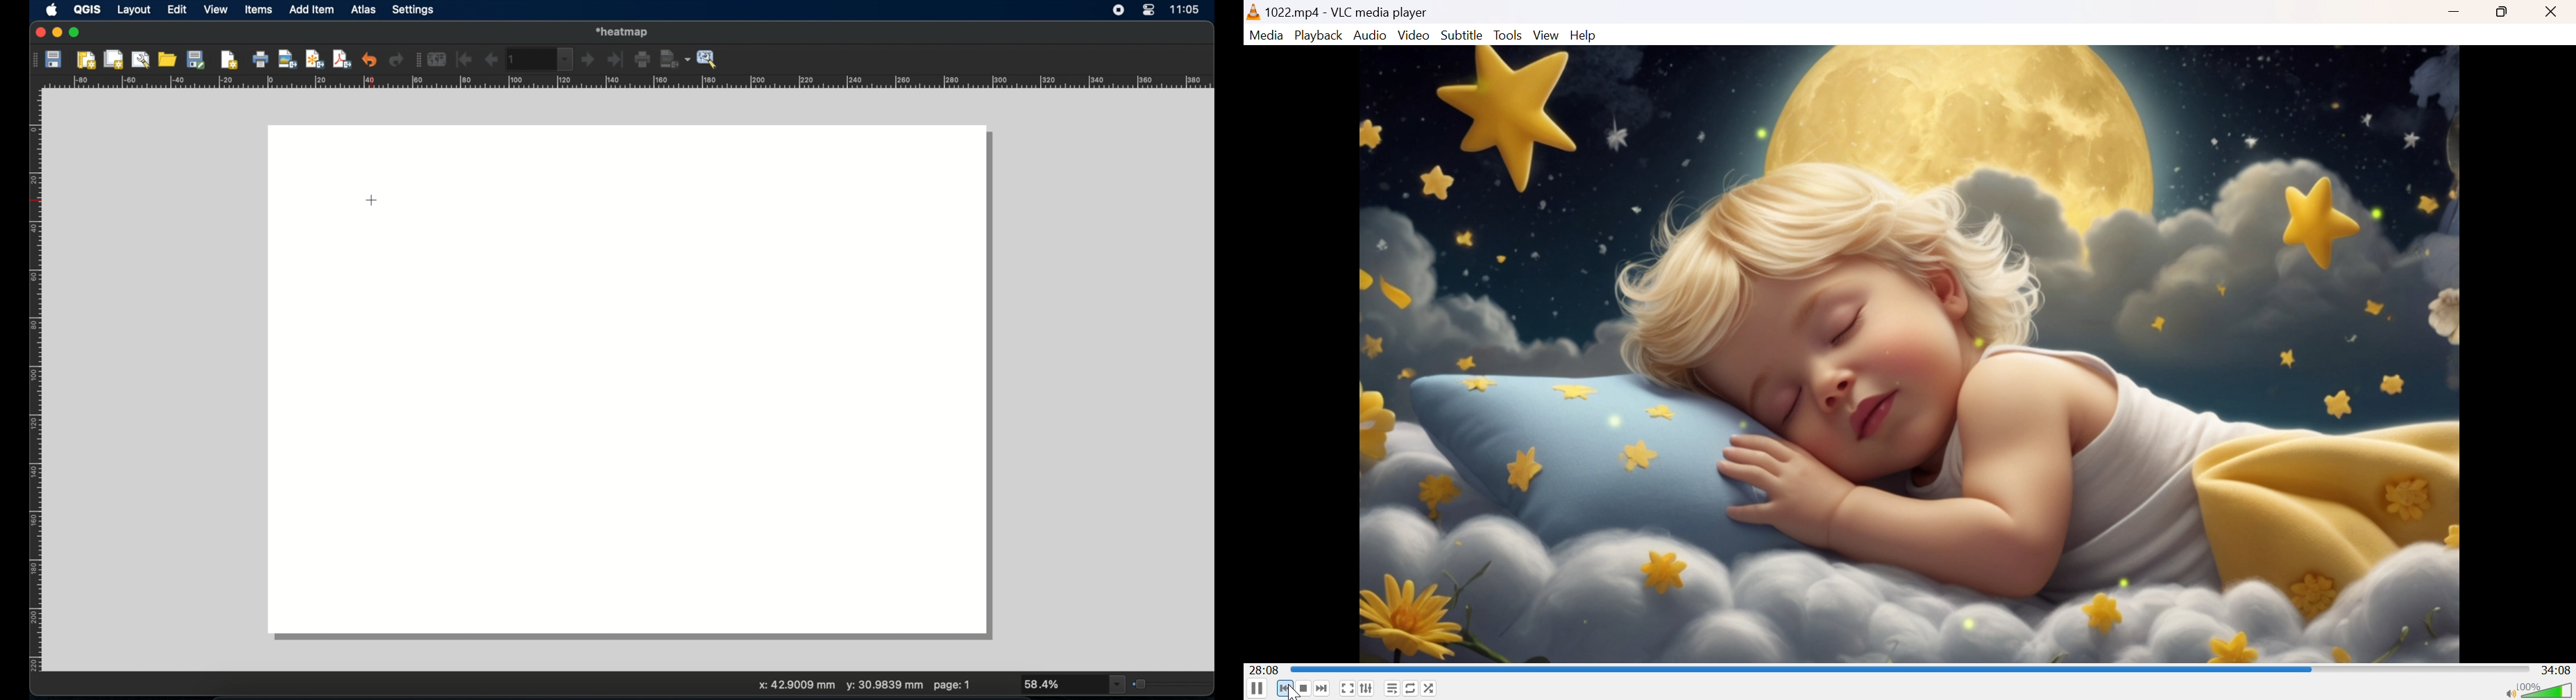  Describe the element at coordinates (2557, 669) in the screenshot. I see `34:08` at that location.